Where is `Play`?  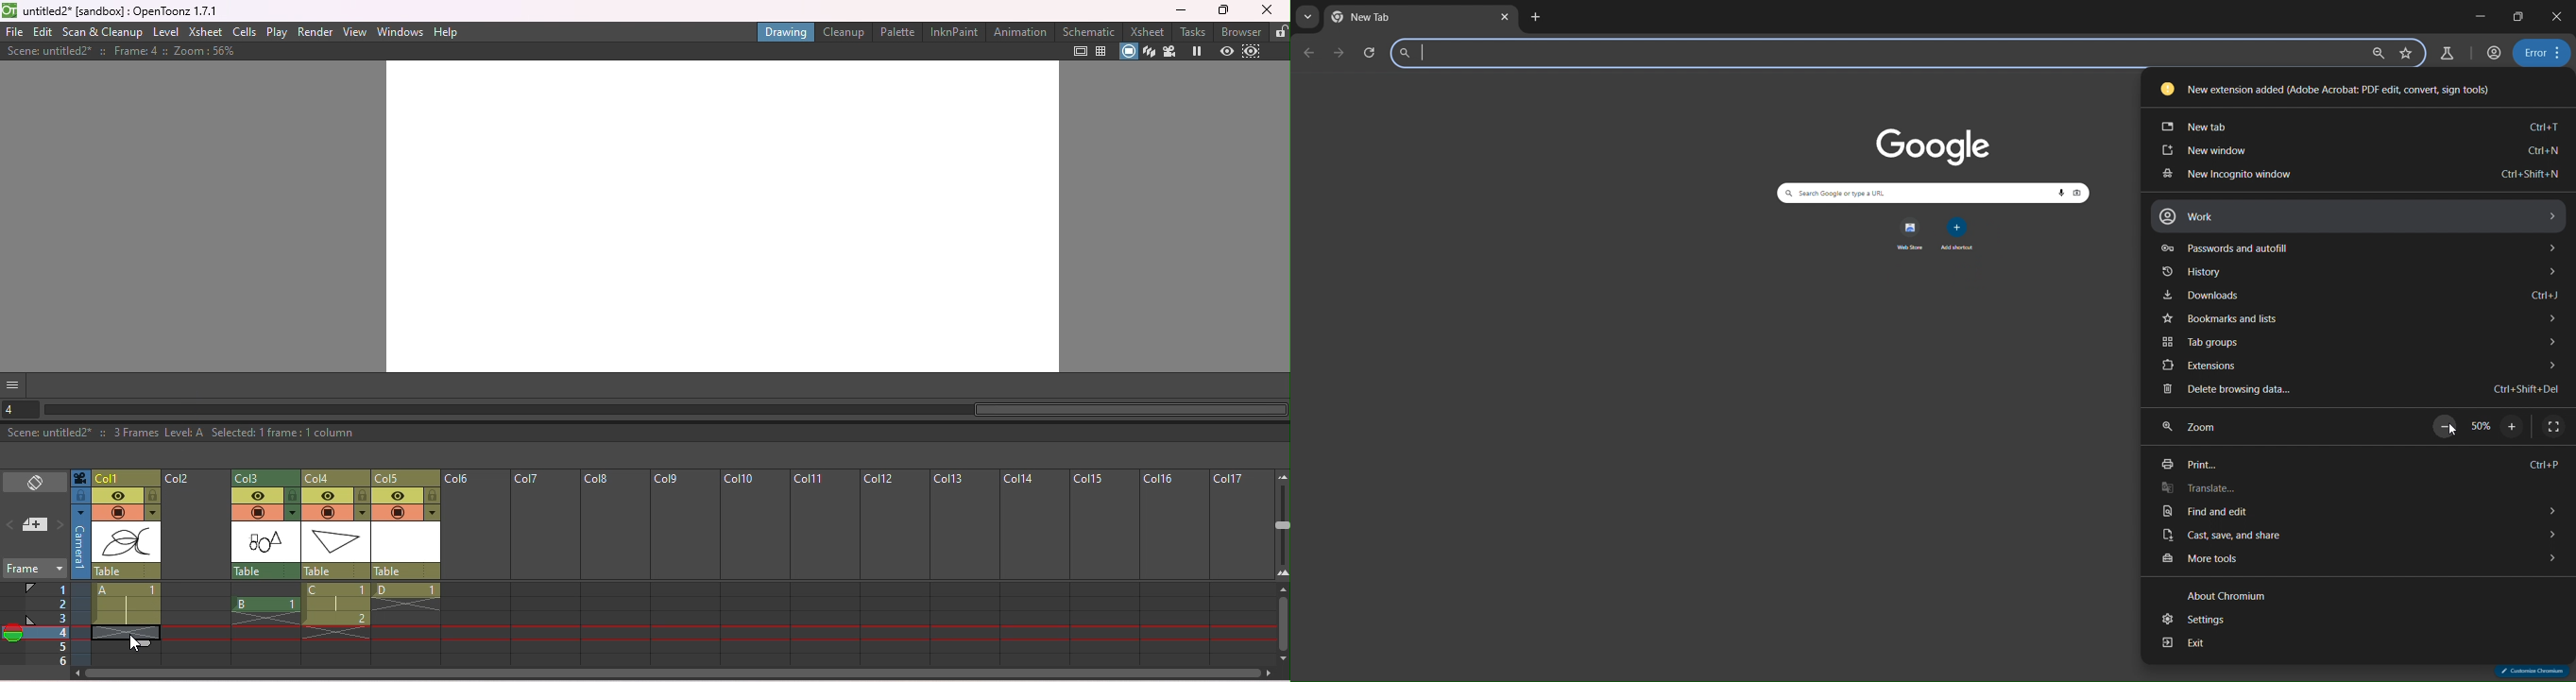
Play is located at coordinates (277, 32).